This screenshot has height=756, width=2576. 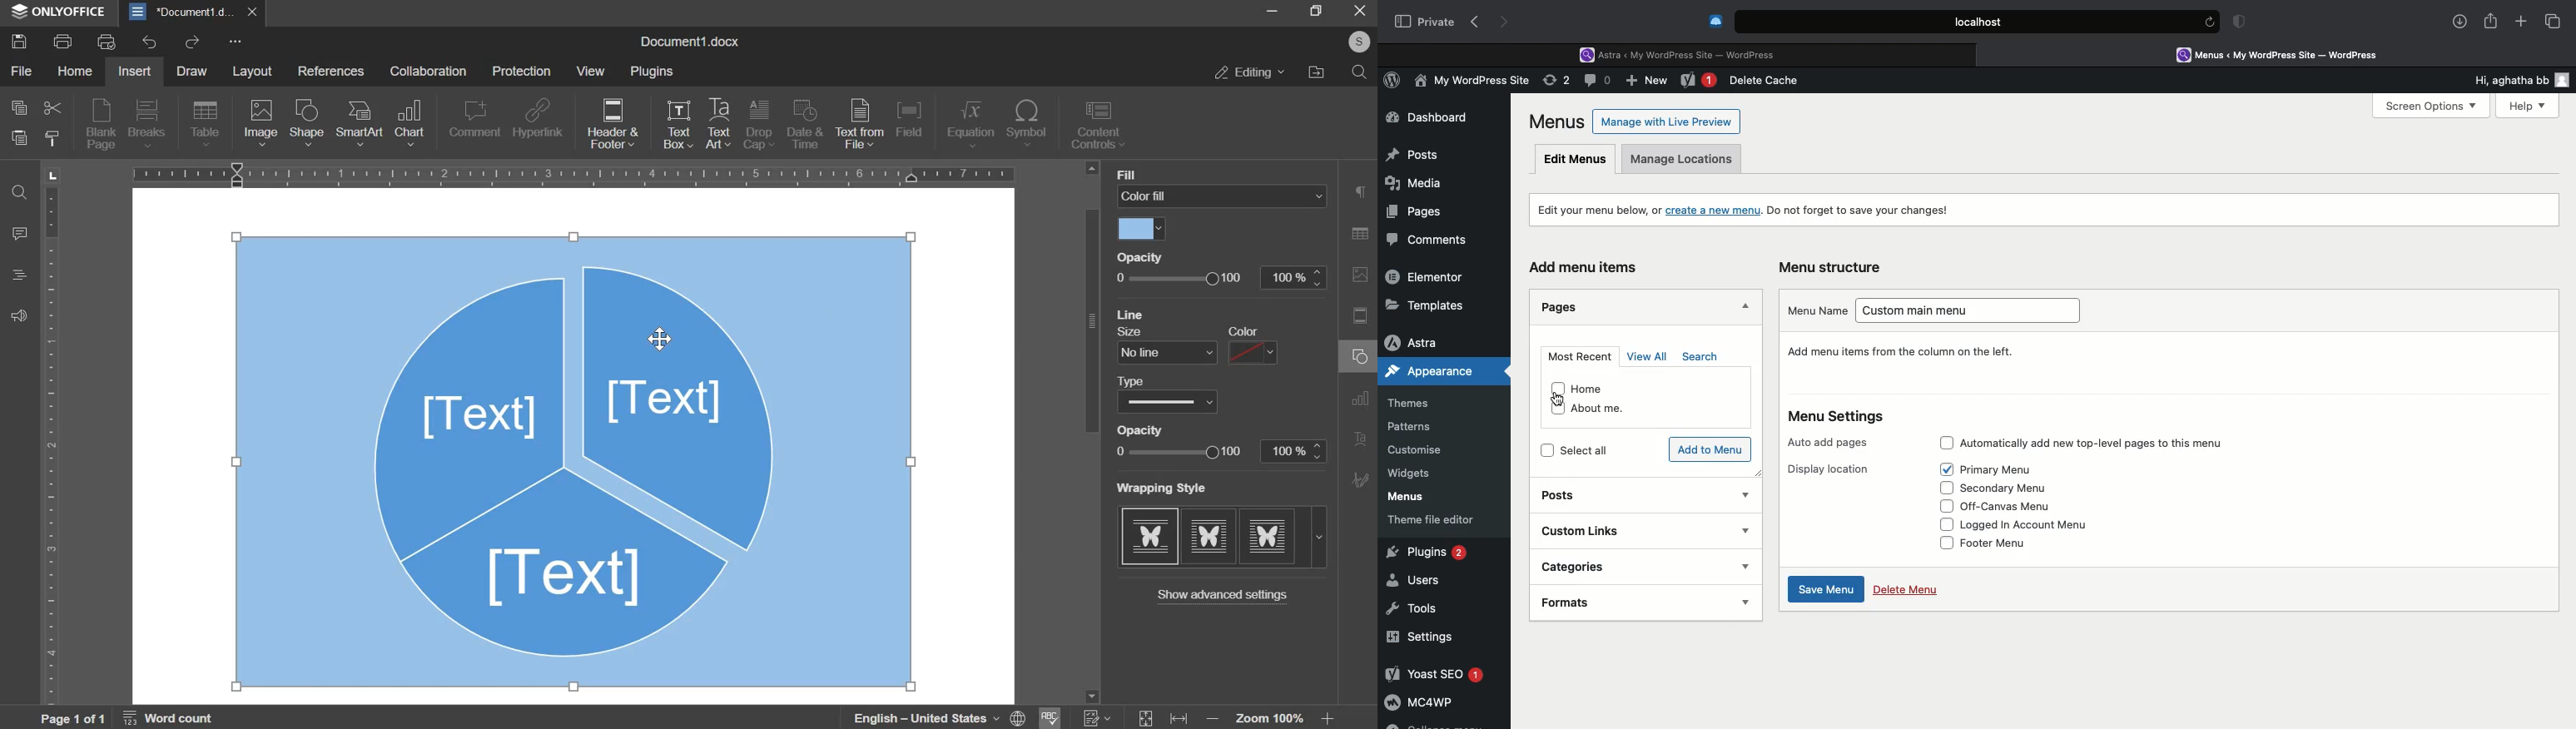 I want to click on Menus, so click(x=1558, y=122).